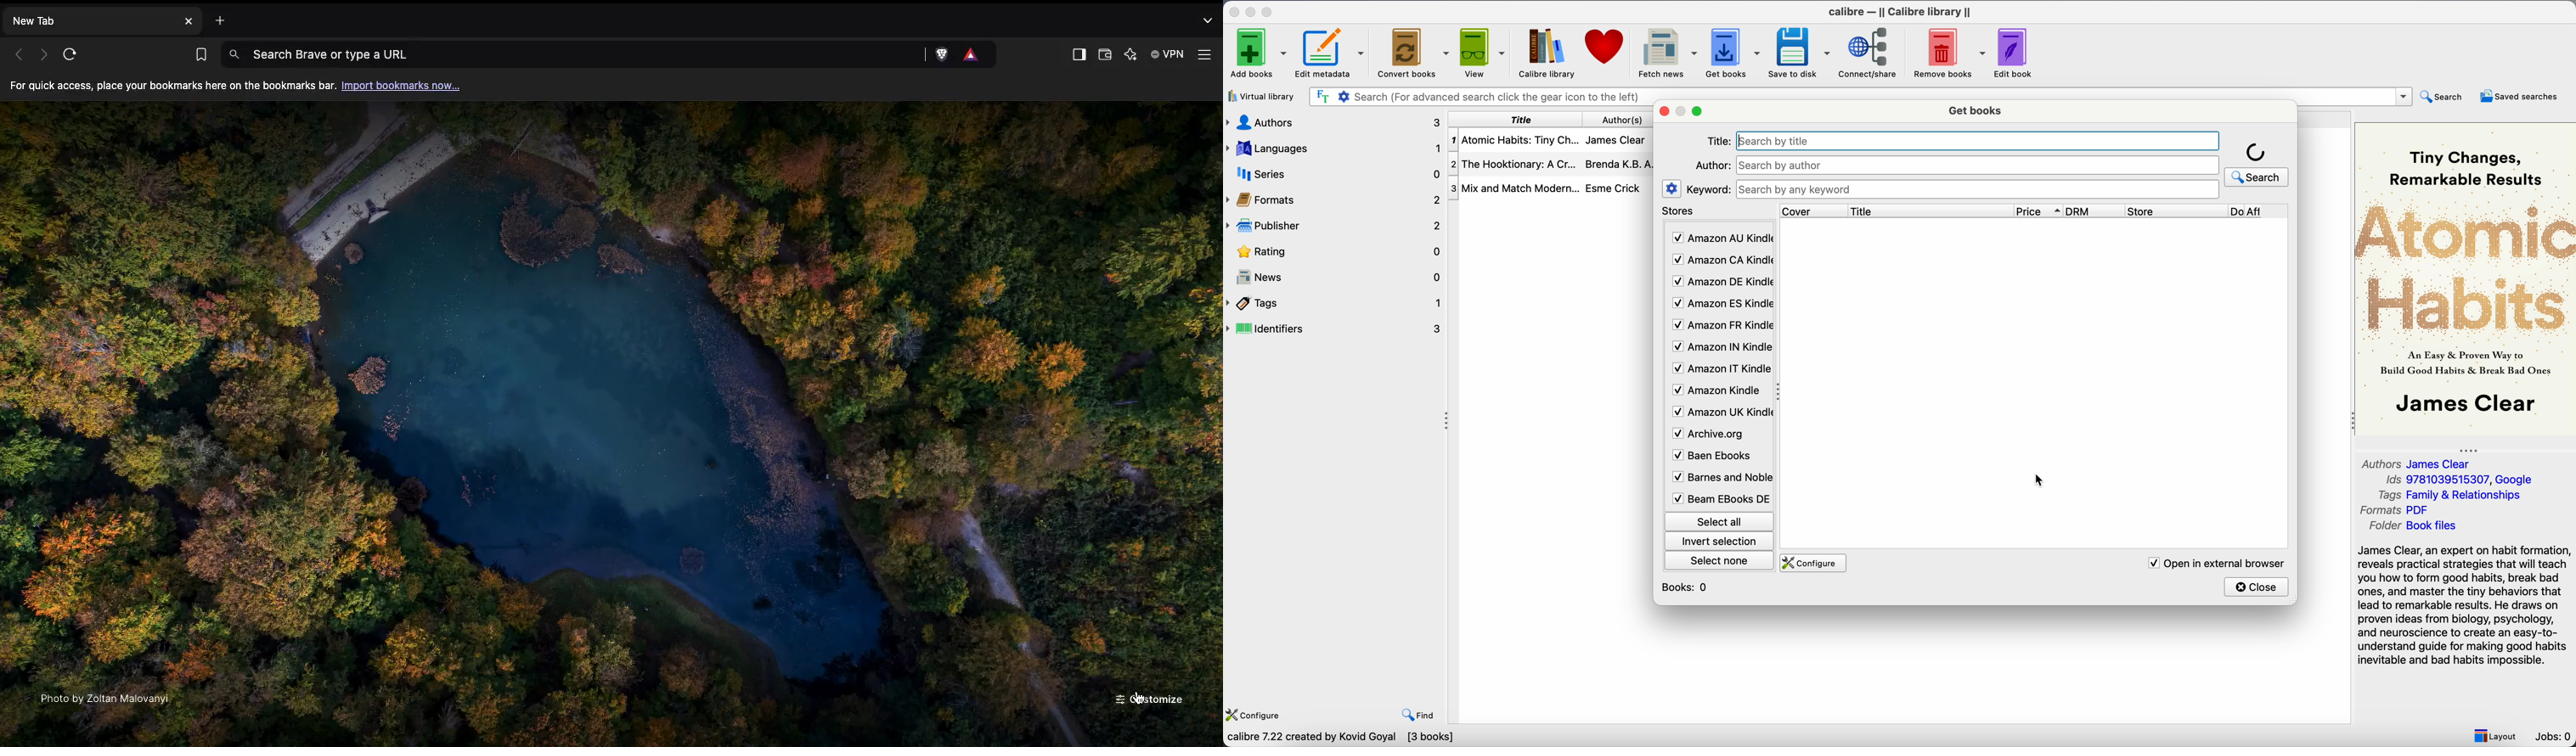 The width and height of the screenshot is (2576, 756). I want to click on Book cover preview, so click(2465, 277).